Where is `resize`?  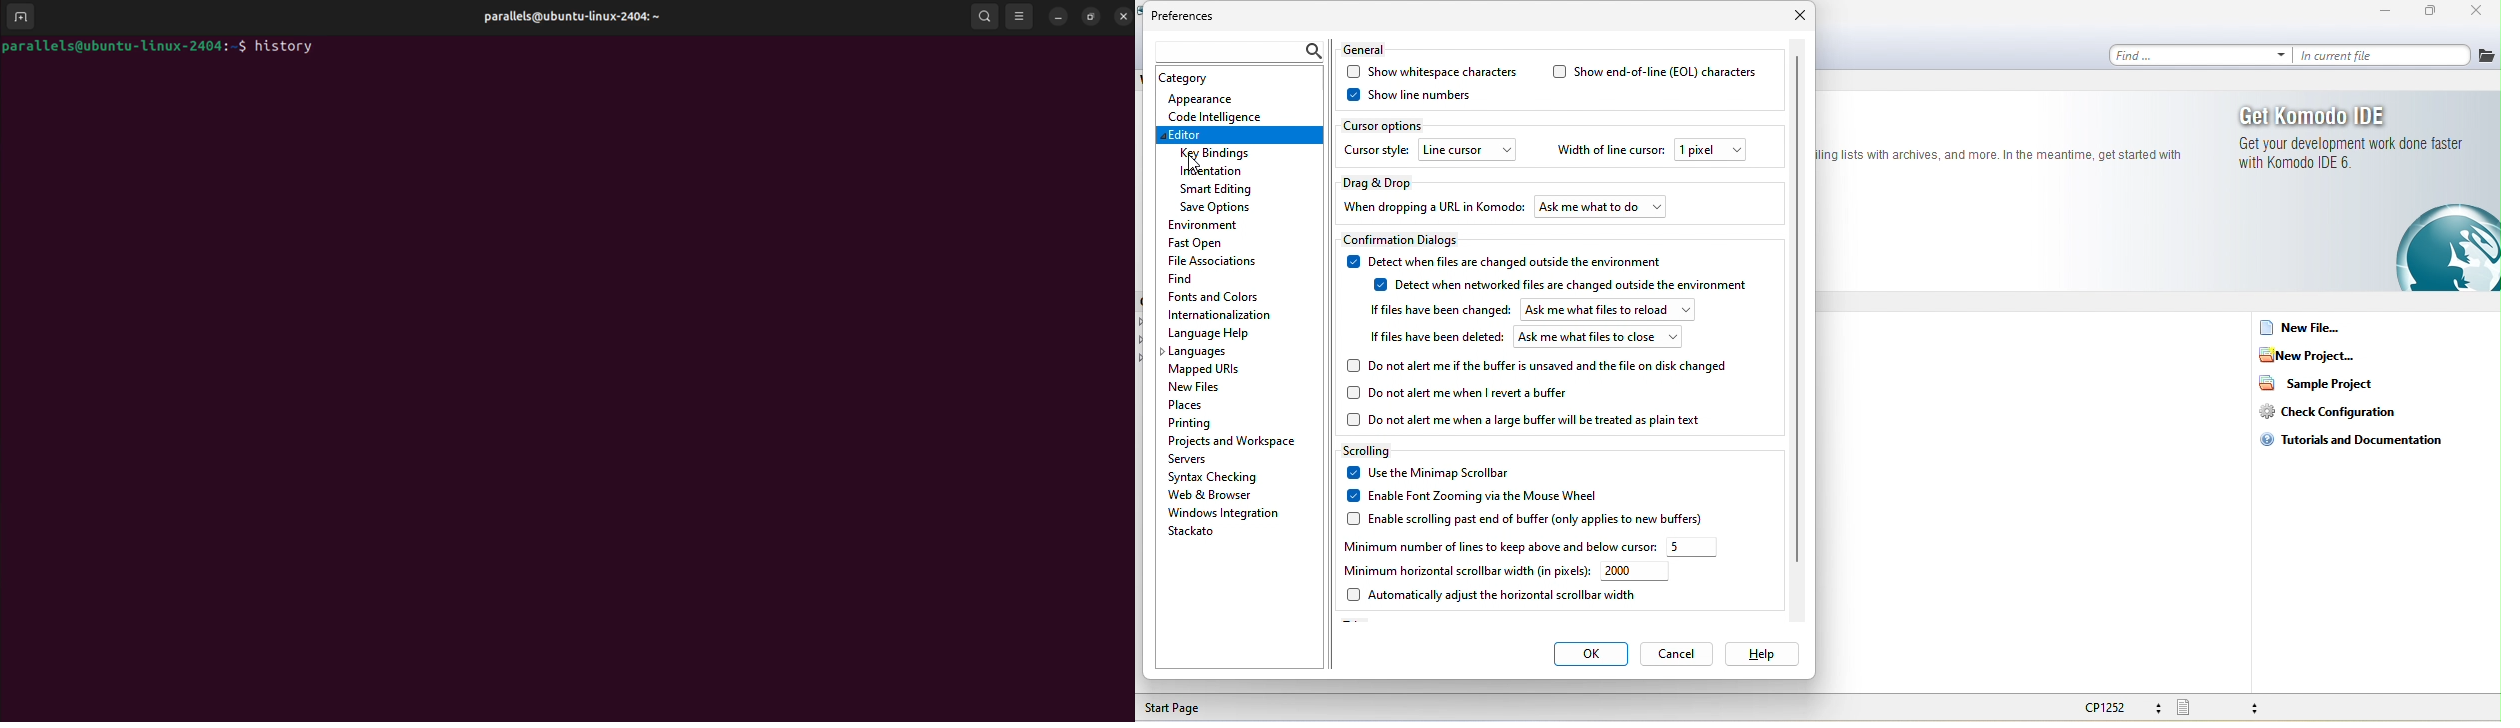 resize is located at coordinates (1091, 14).